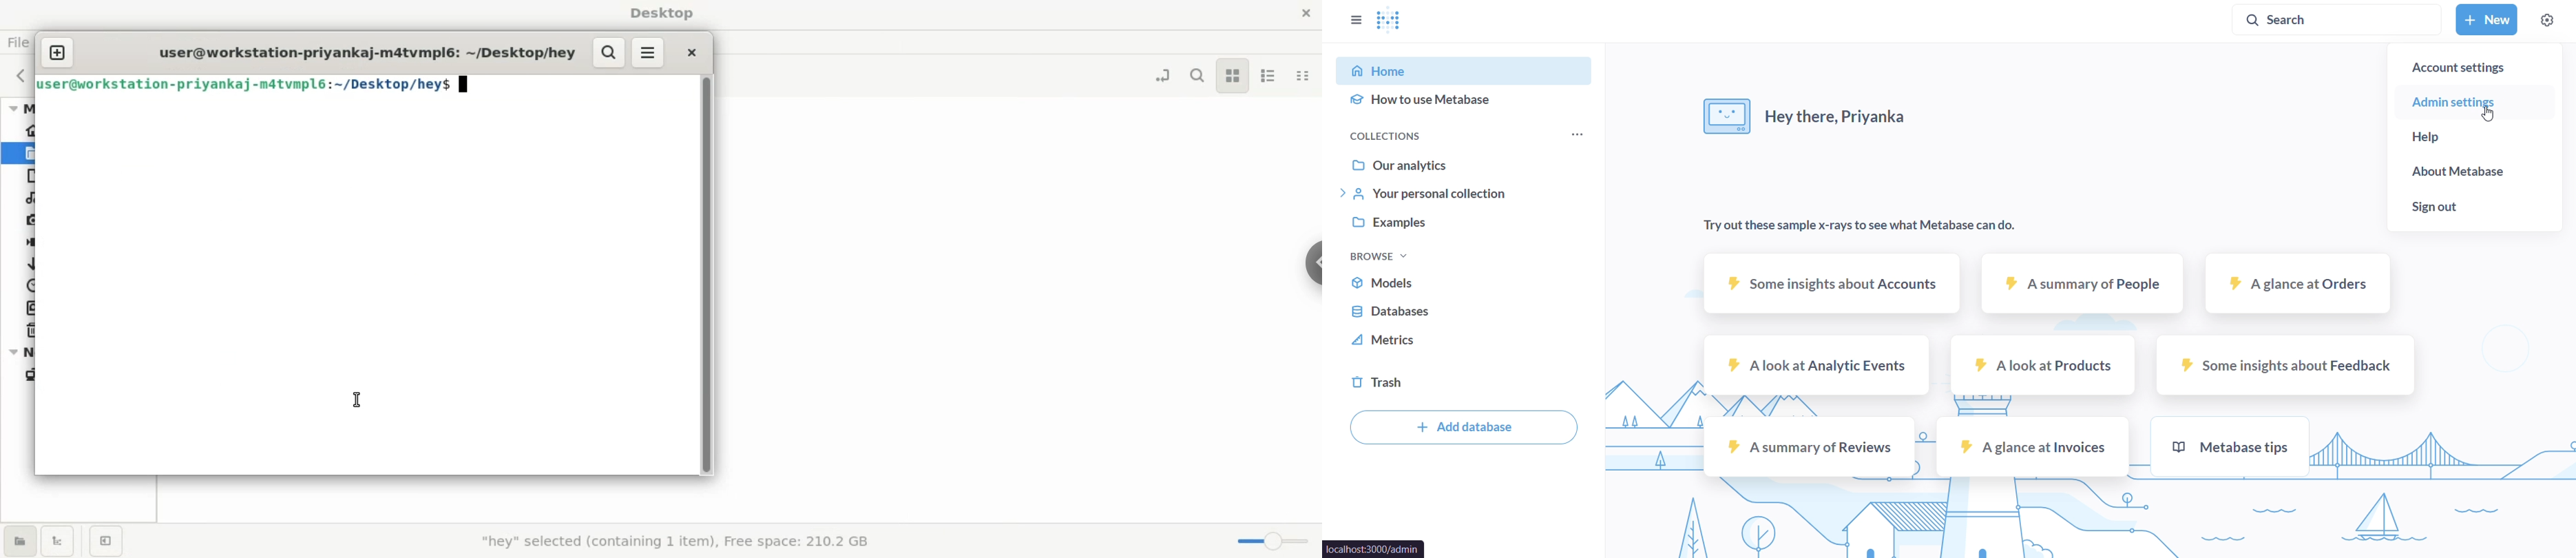 The height and width of the screenshot is (560, 2576). Describe the element at coordinates (1303, 260) in the screenshot. I see `sidebar` at that location.